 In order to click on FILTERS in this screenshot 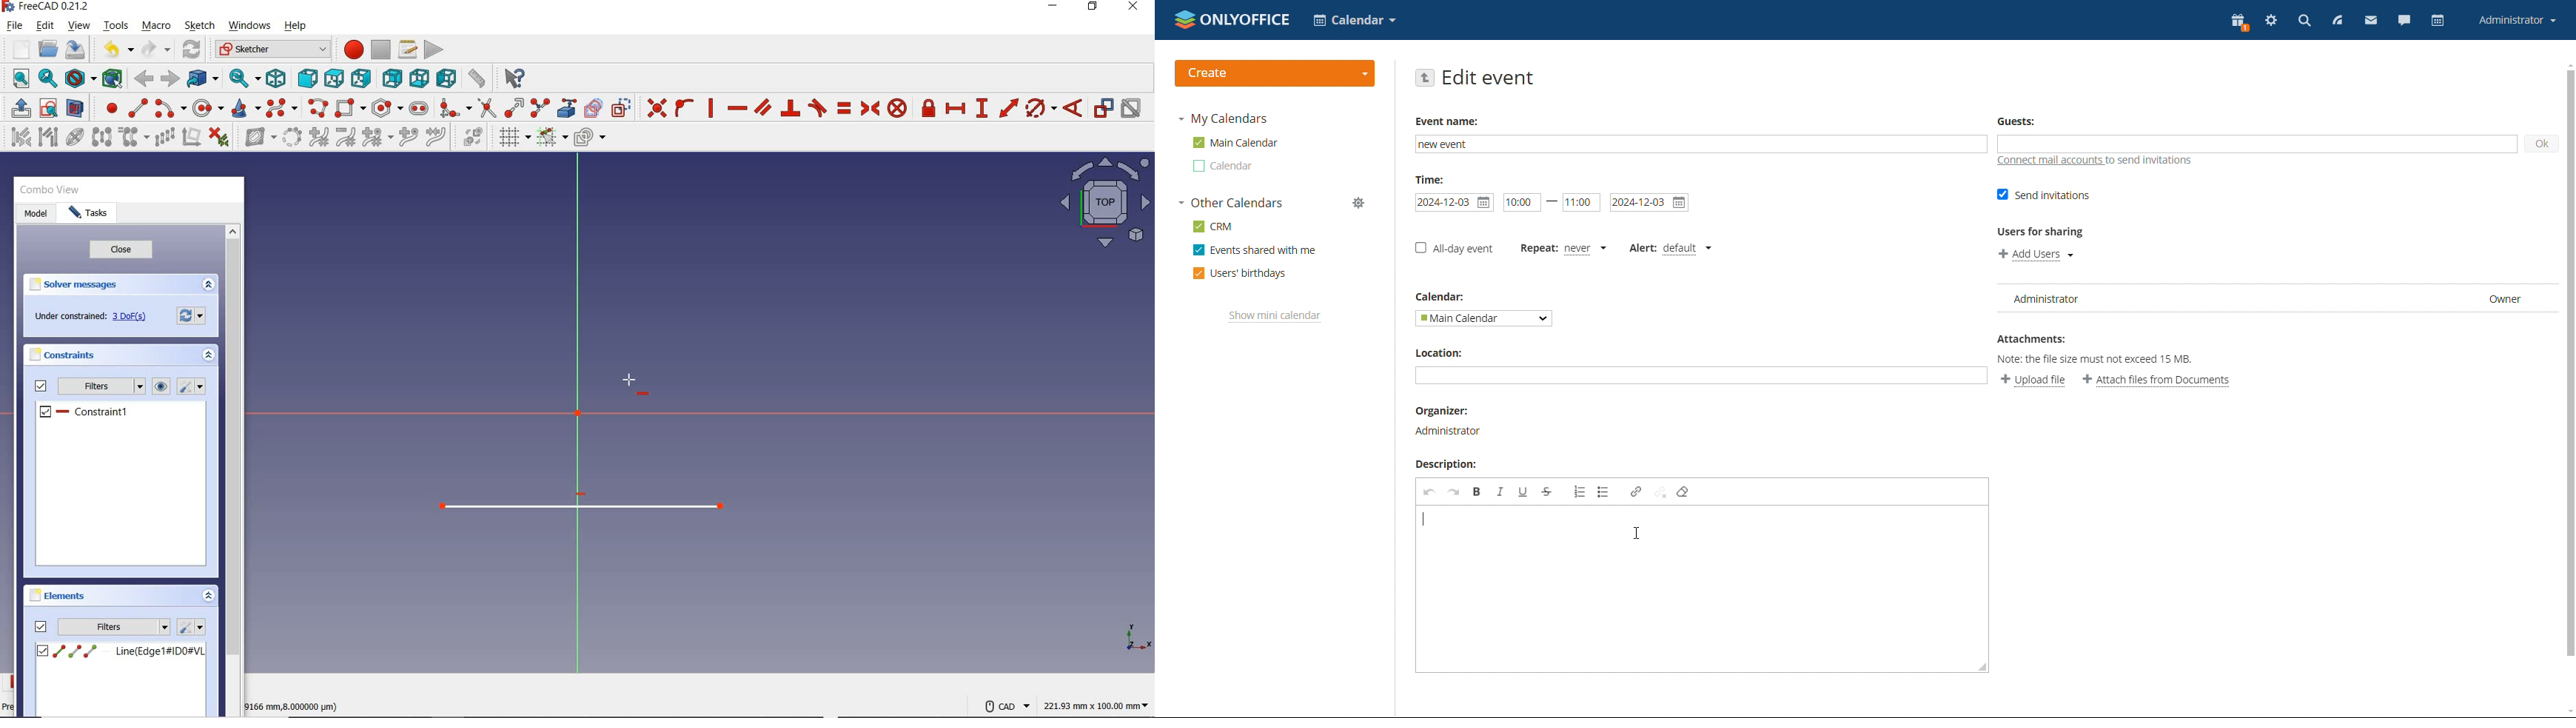, I will do `click(102, 387)`.